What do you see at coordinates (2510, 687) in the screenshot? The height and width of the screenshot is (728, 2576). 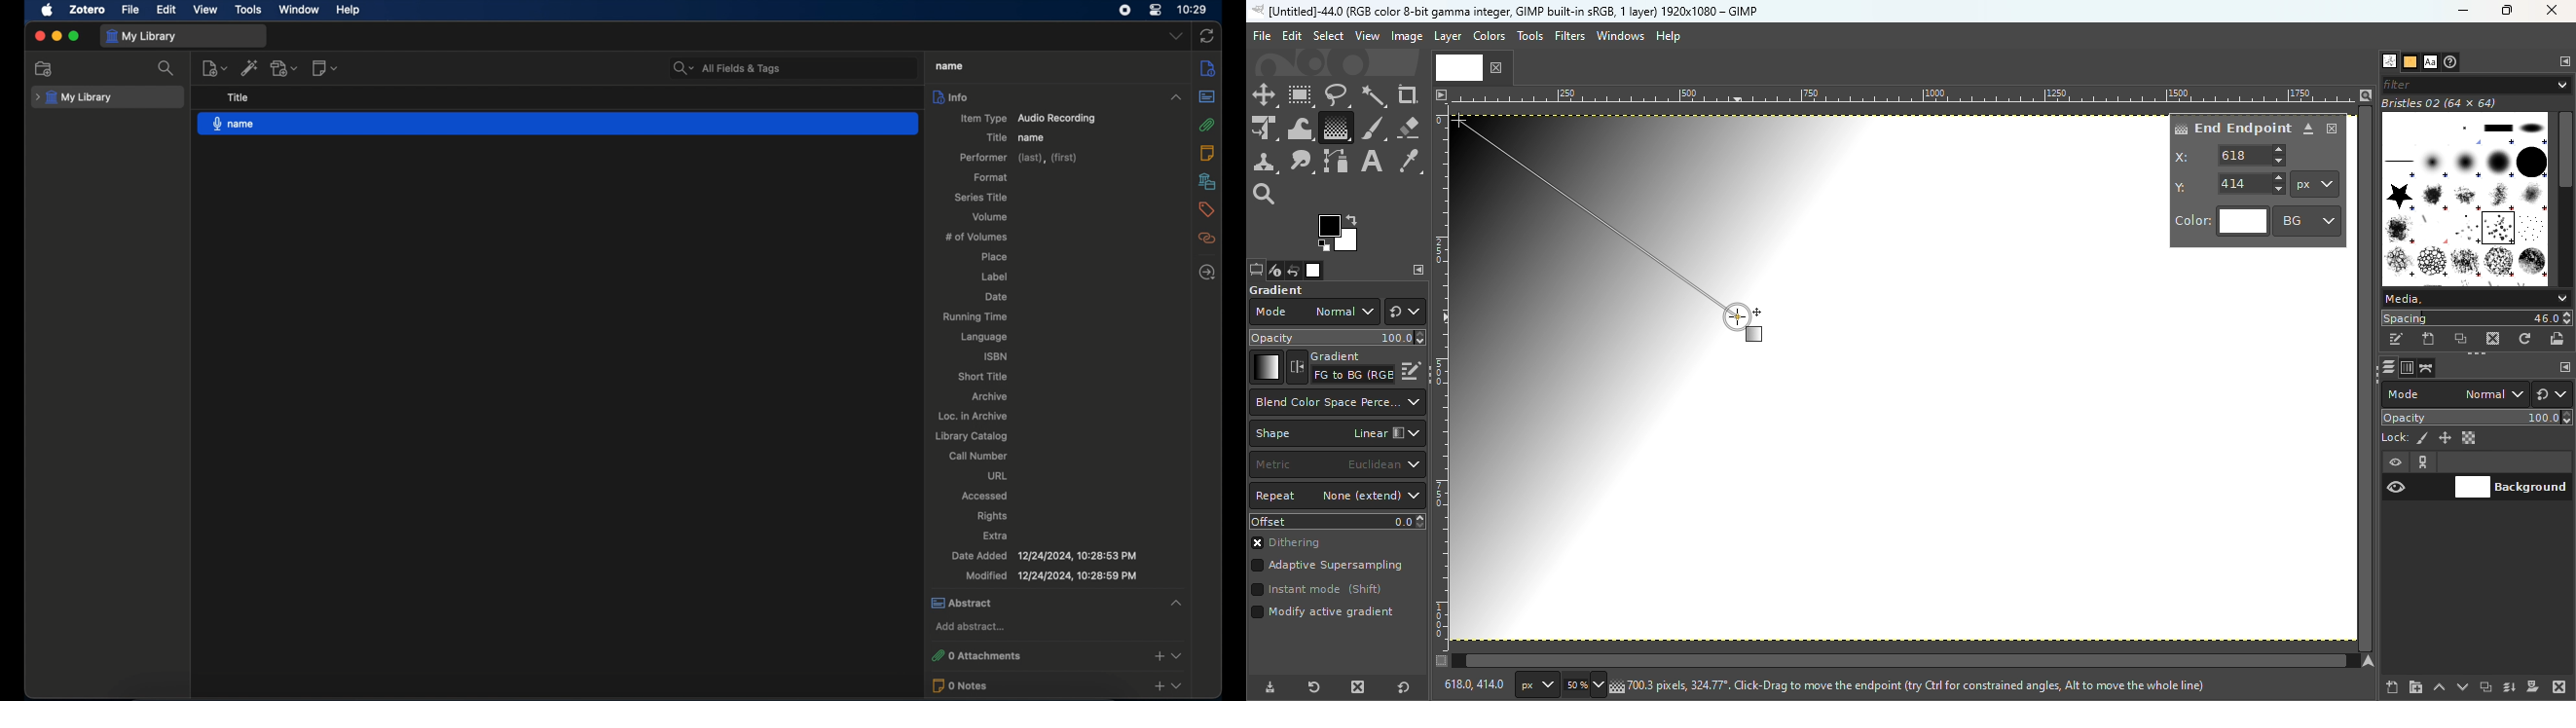 I see `Merge this layer with the first visible layer below it` at bounding box center [2510, 687].